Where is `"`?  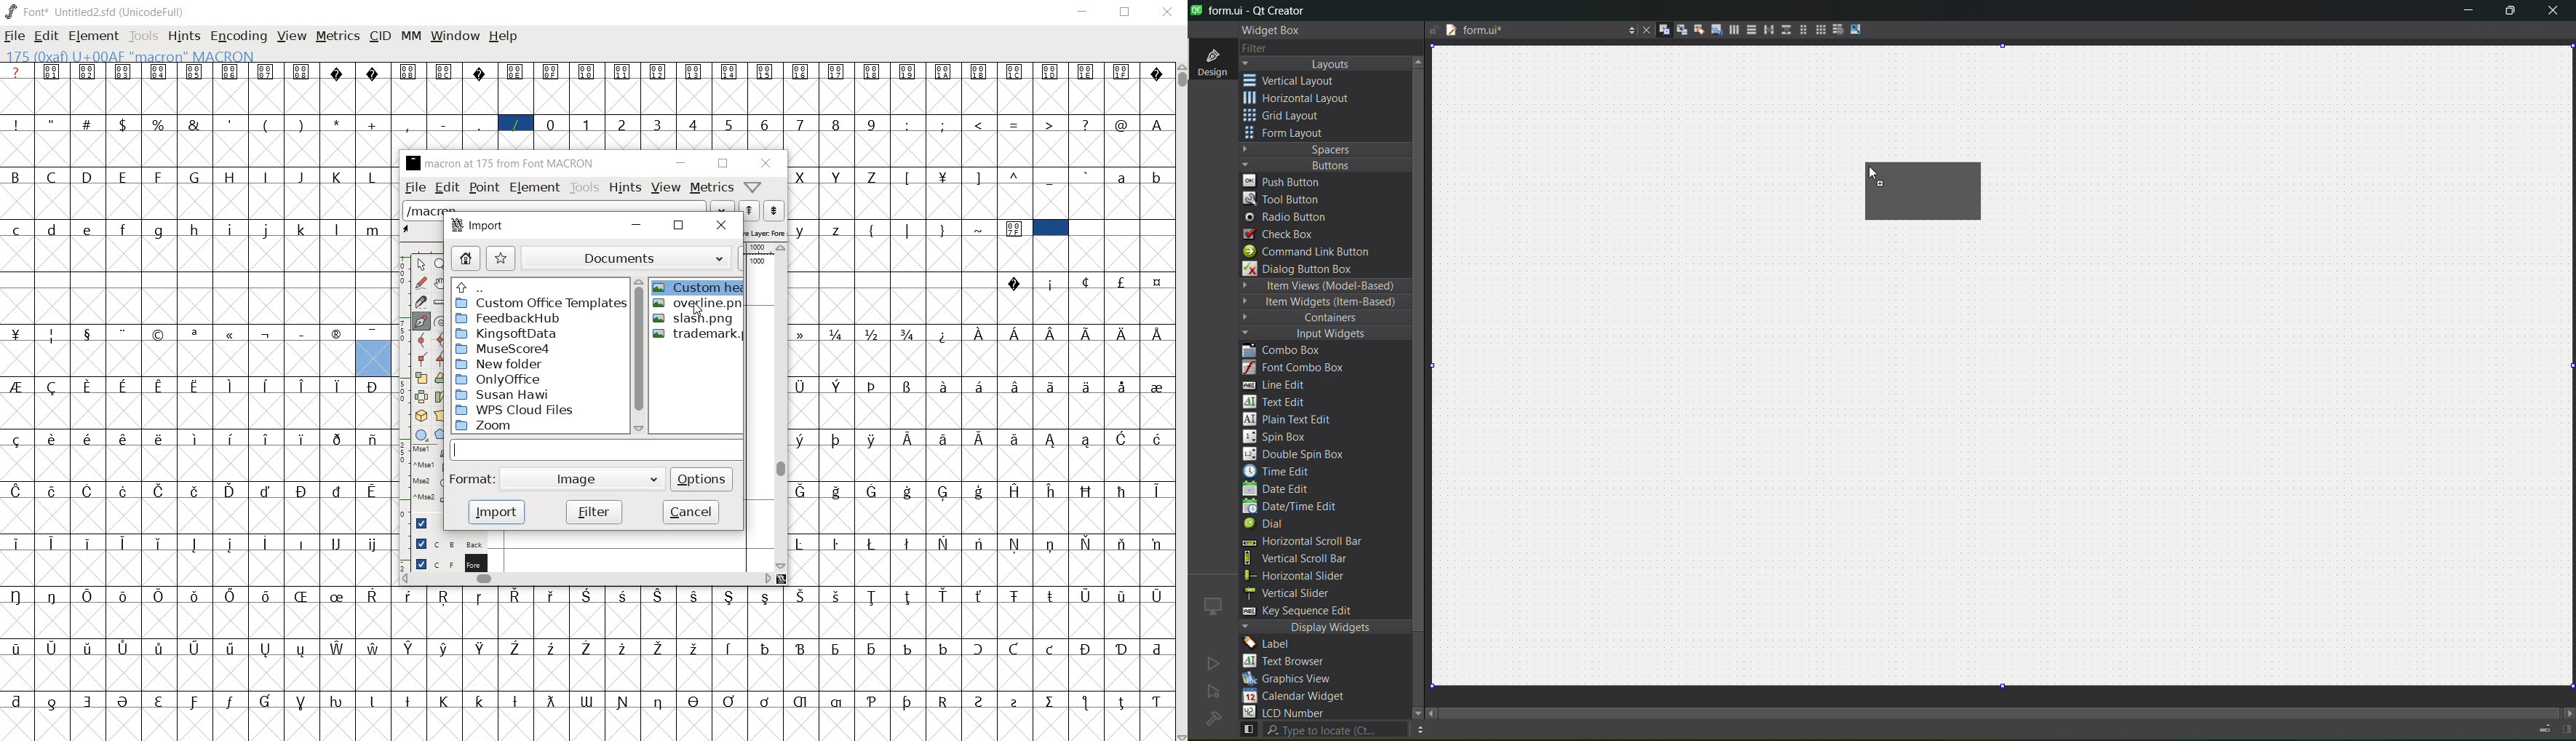
" is located at coordinates (53, 124).